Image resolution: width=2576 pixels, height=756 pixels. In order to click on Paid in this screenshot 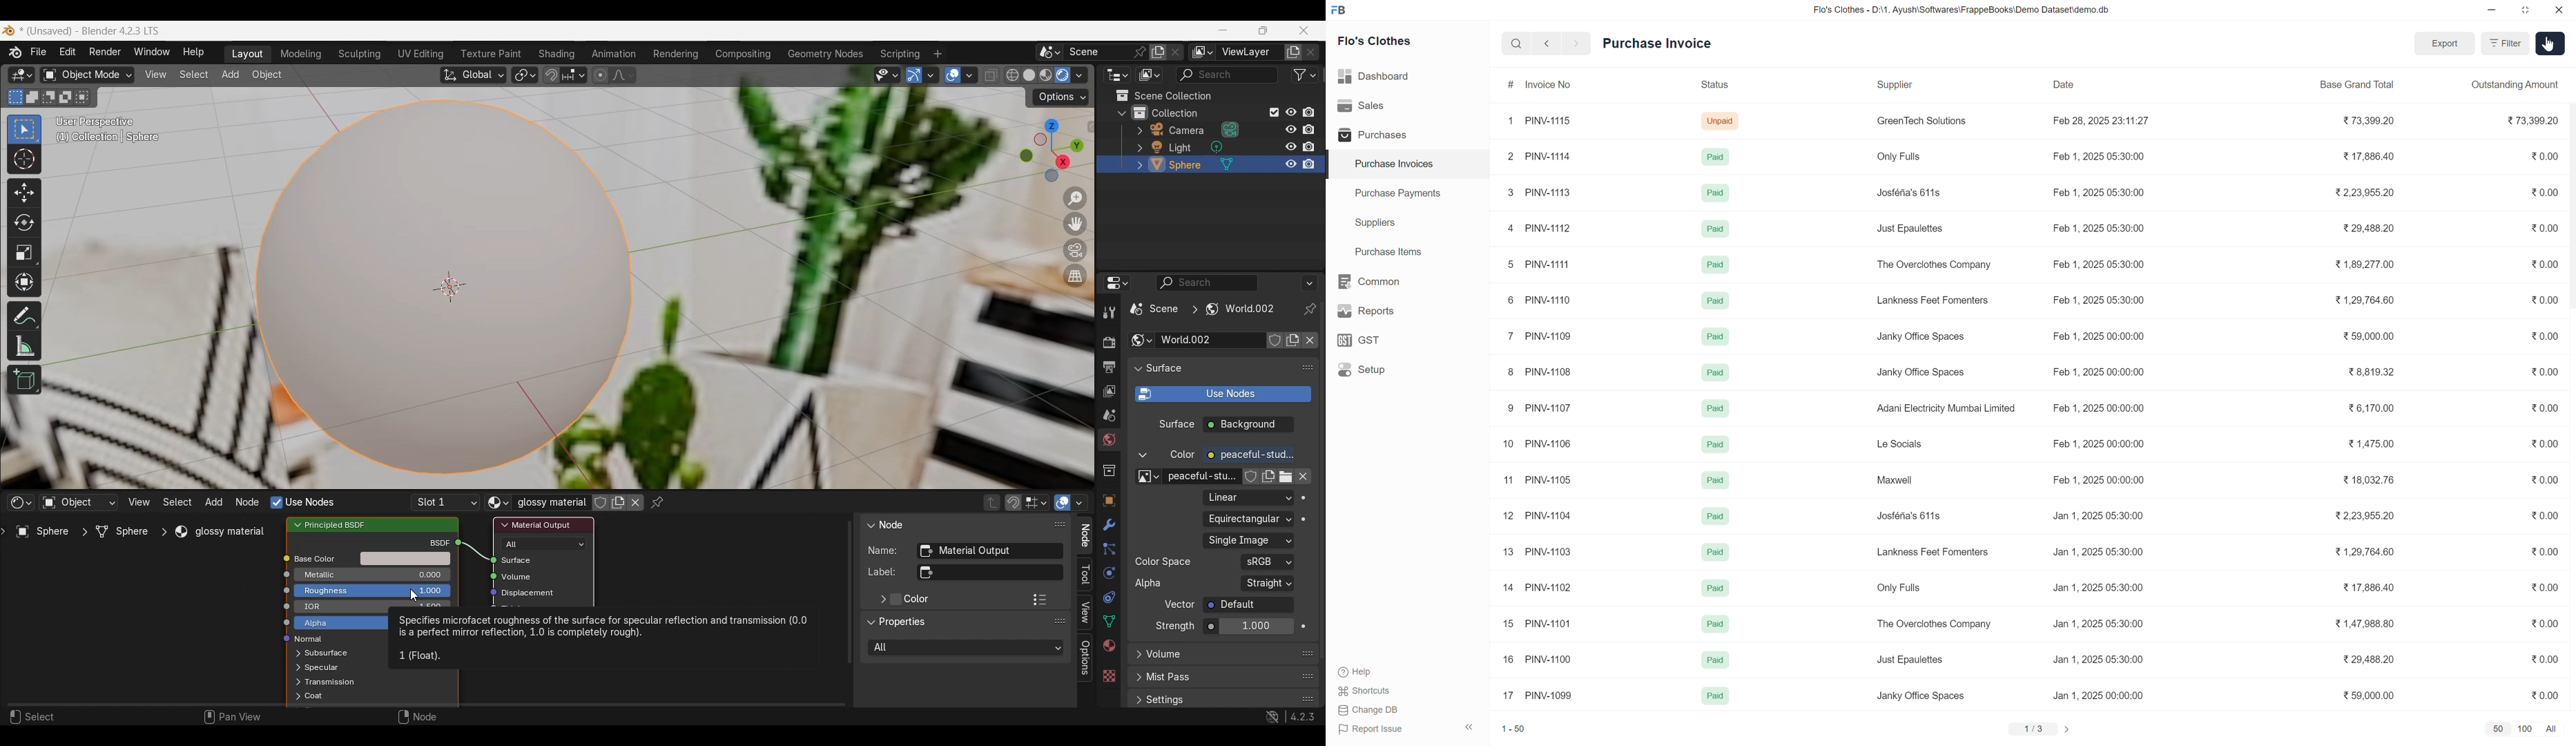, I will do `click(1715, 265)`.